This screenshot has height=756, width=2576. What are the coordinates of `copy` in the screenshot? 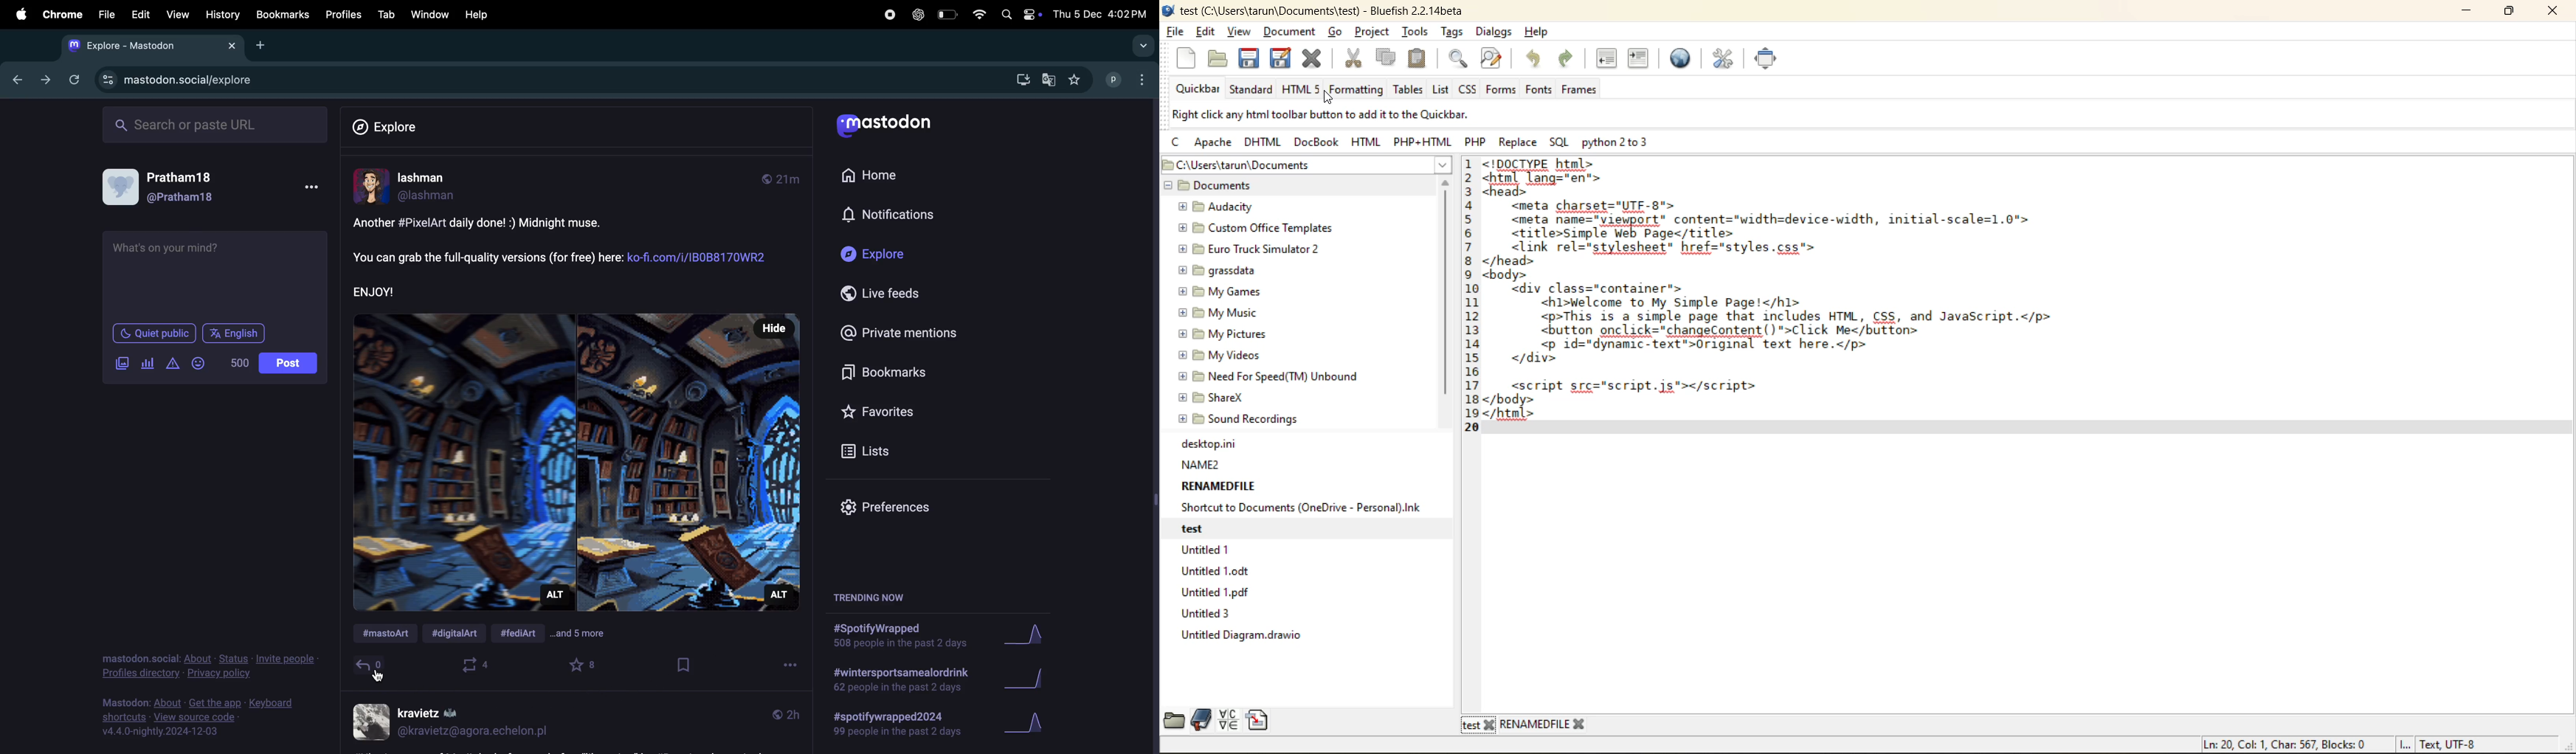 It's located at (1386, 59).